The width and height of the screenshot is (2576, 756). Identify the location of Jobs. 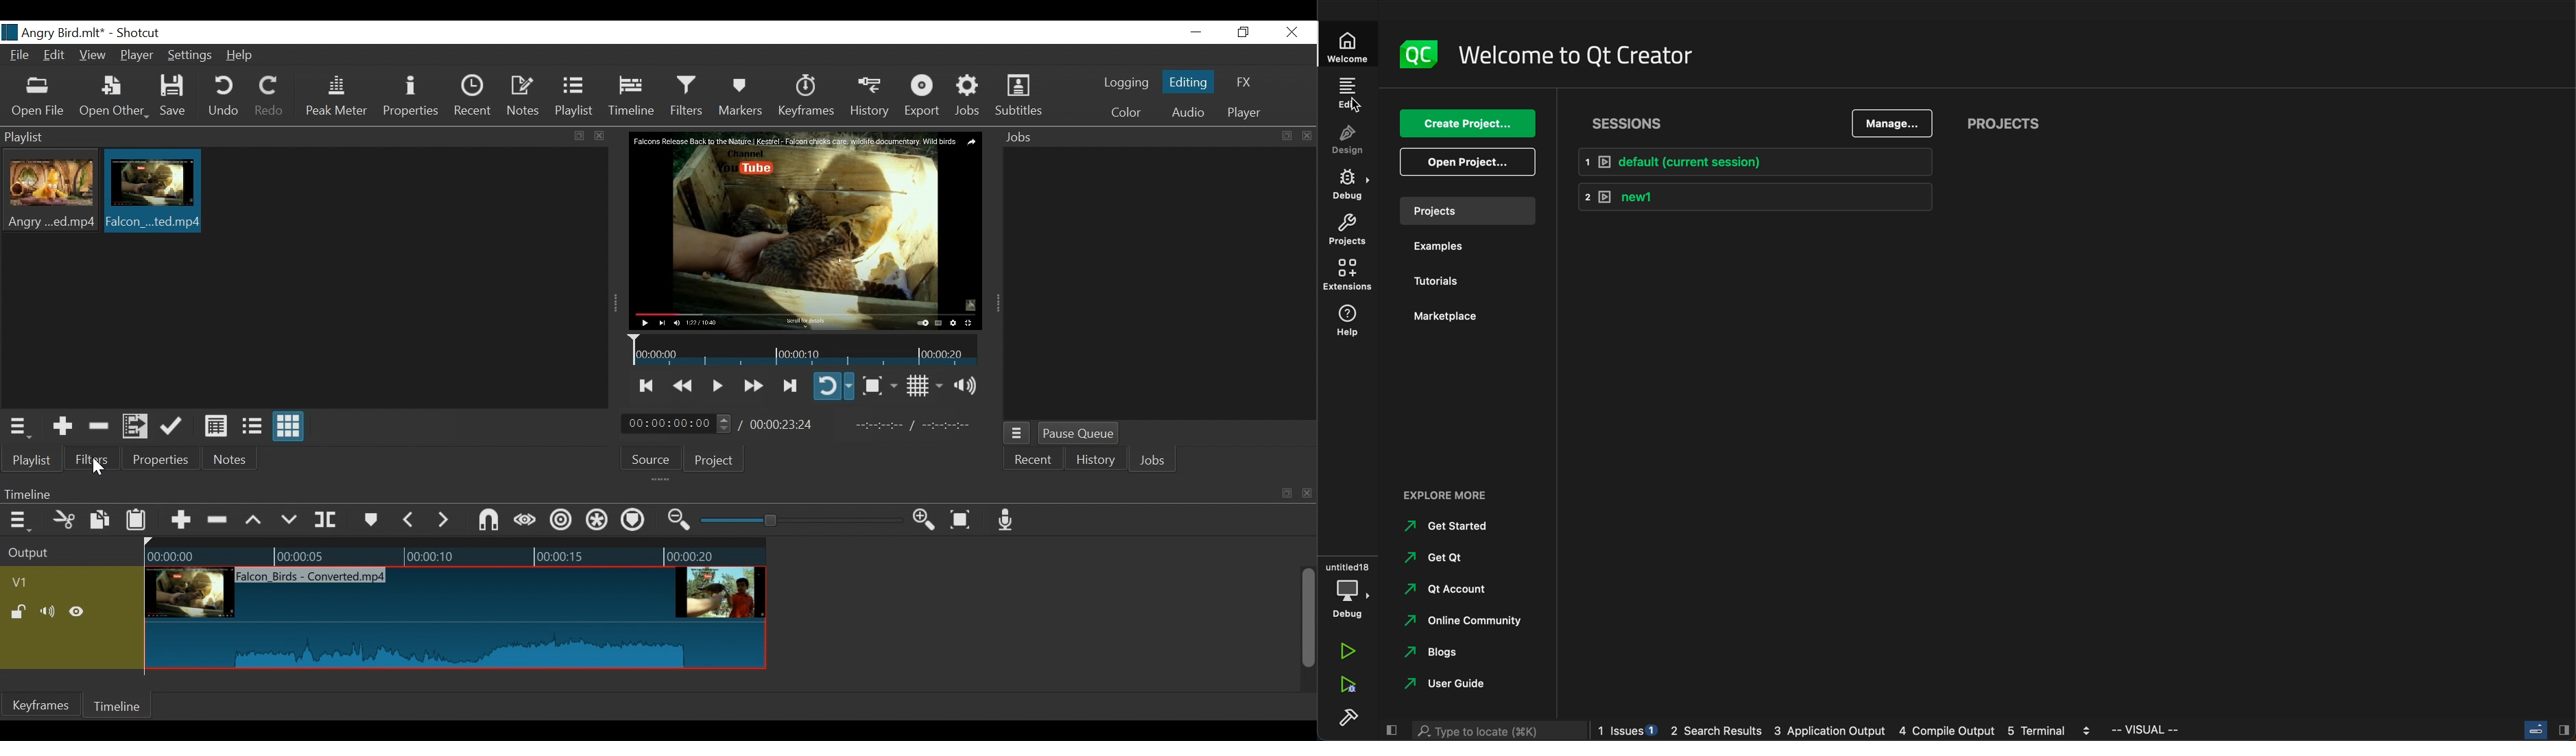
(968, 96).